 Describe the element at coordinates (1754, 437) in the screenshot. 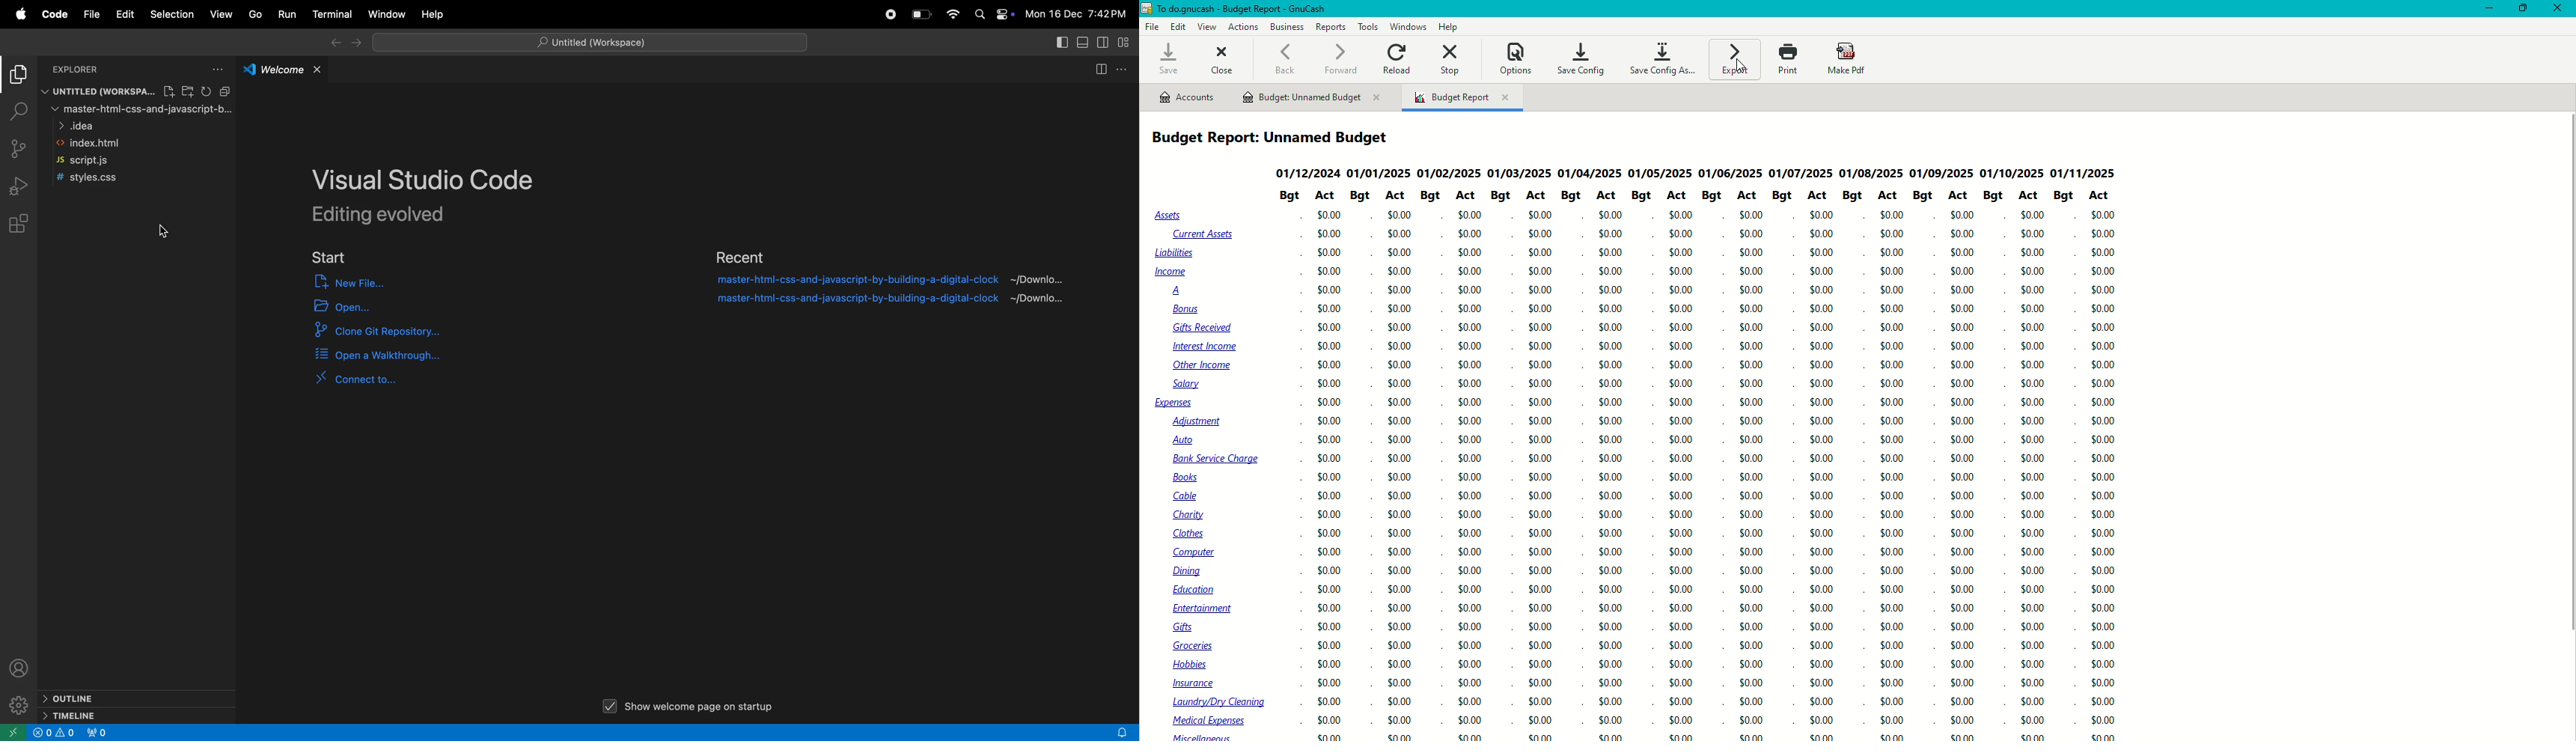

I see `` at that location.